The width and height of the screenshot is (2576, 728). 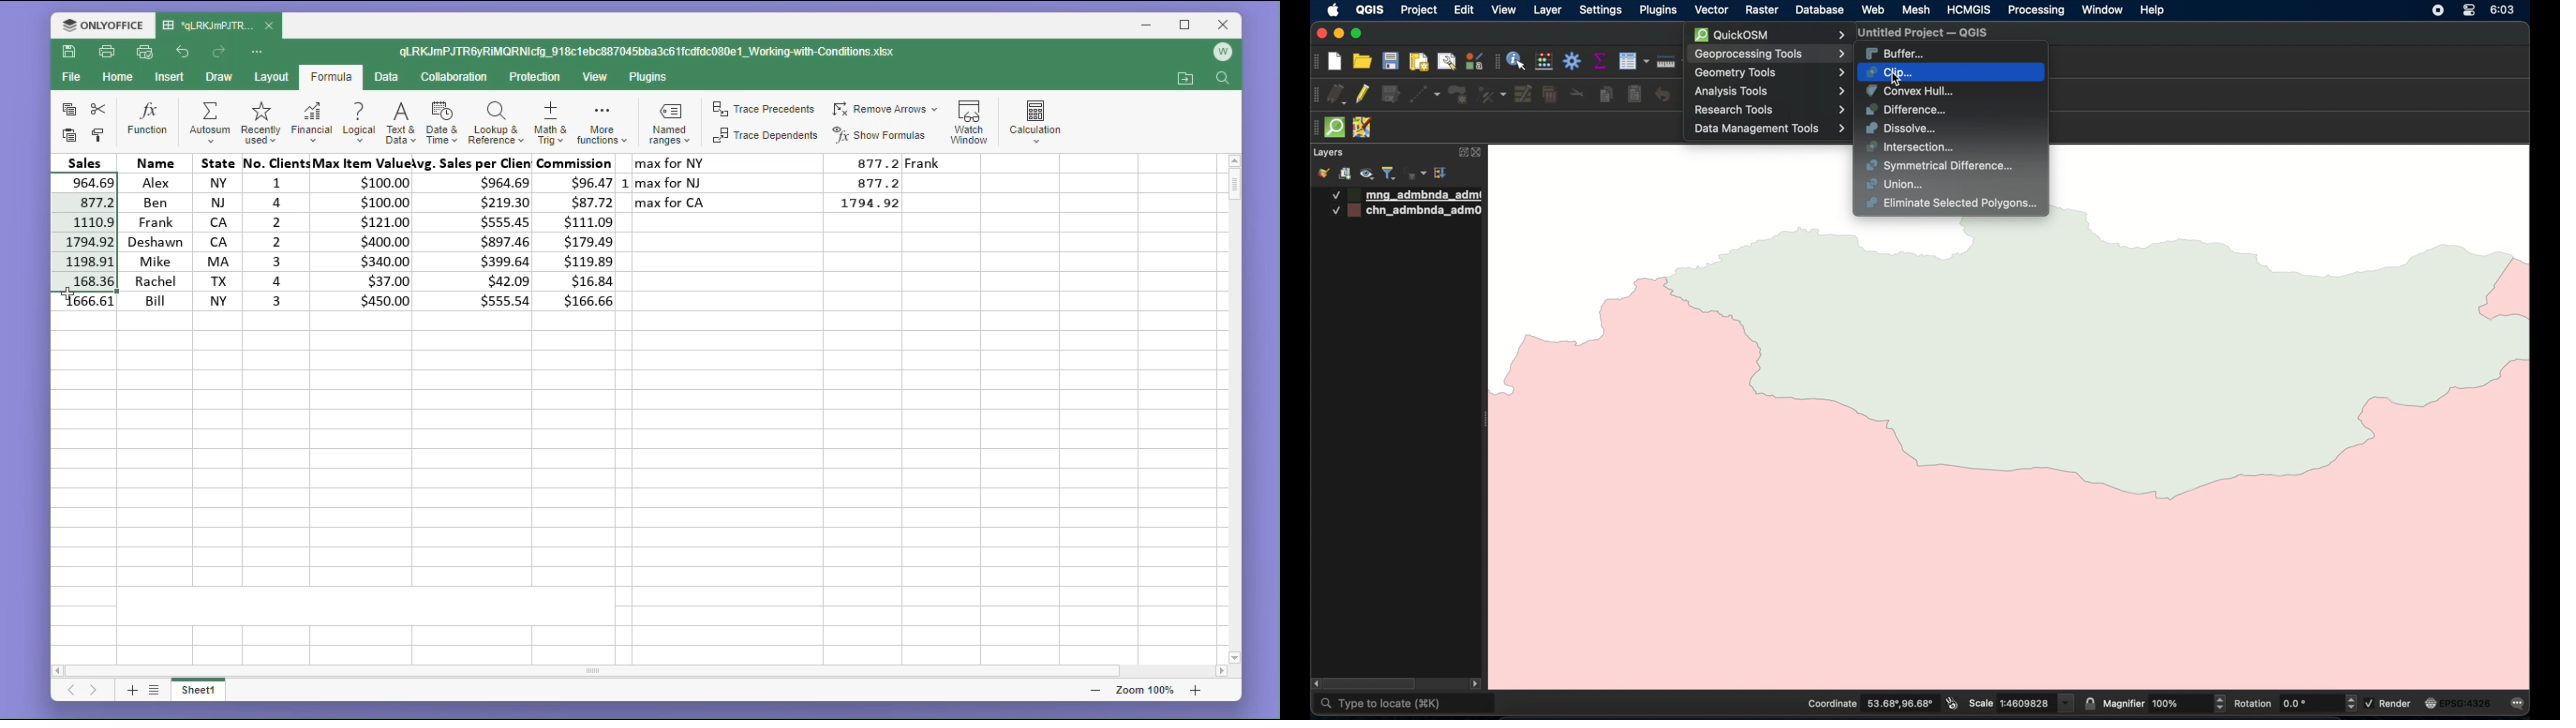 I want to click on named ranges, so click(x=667, y=126).